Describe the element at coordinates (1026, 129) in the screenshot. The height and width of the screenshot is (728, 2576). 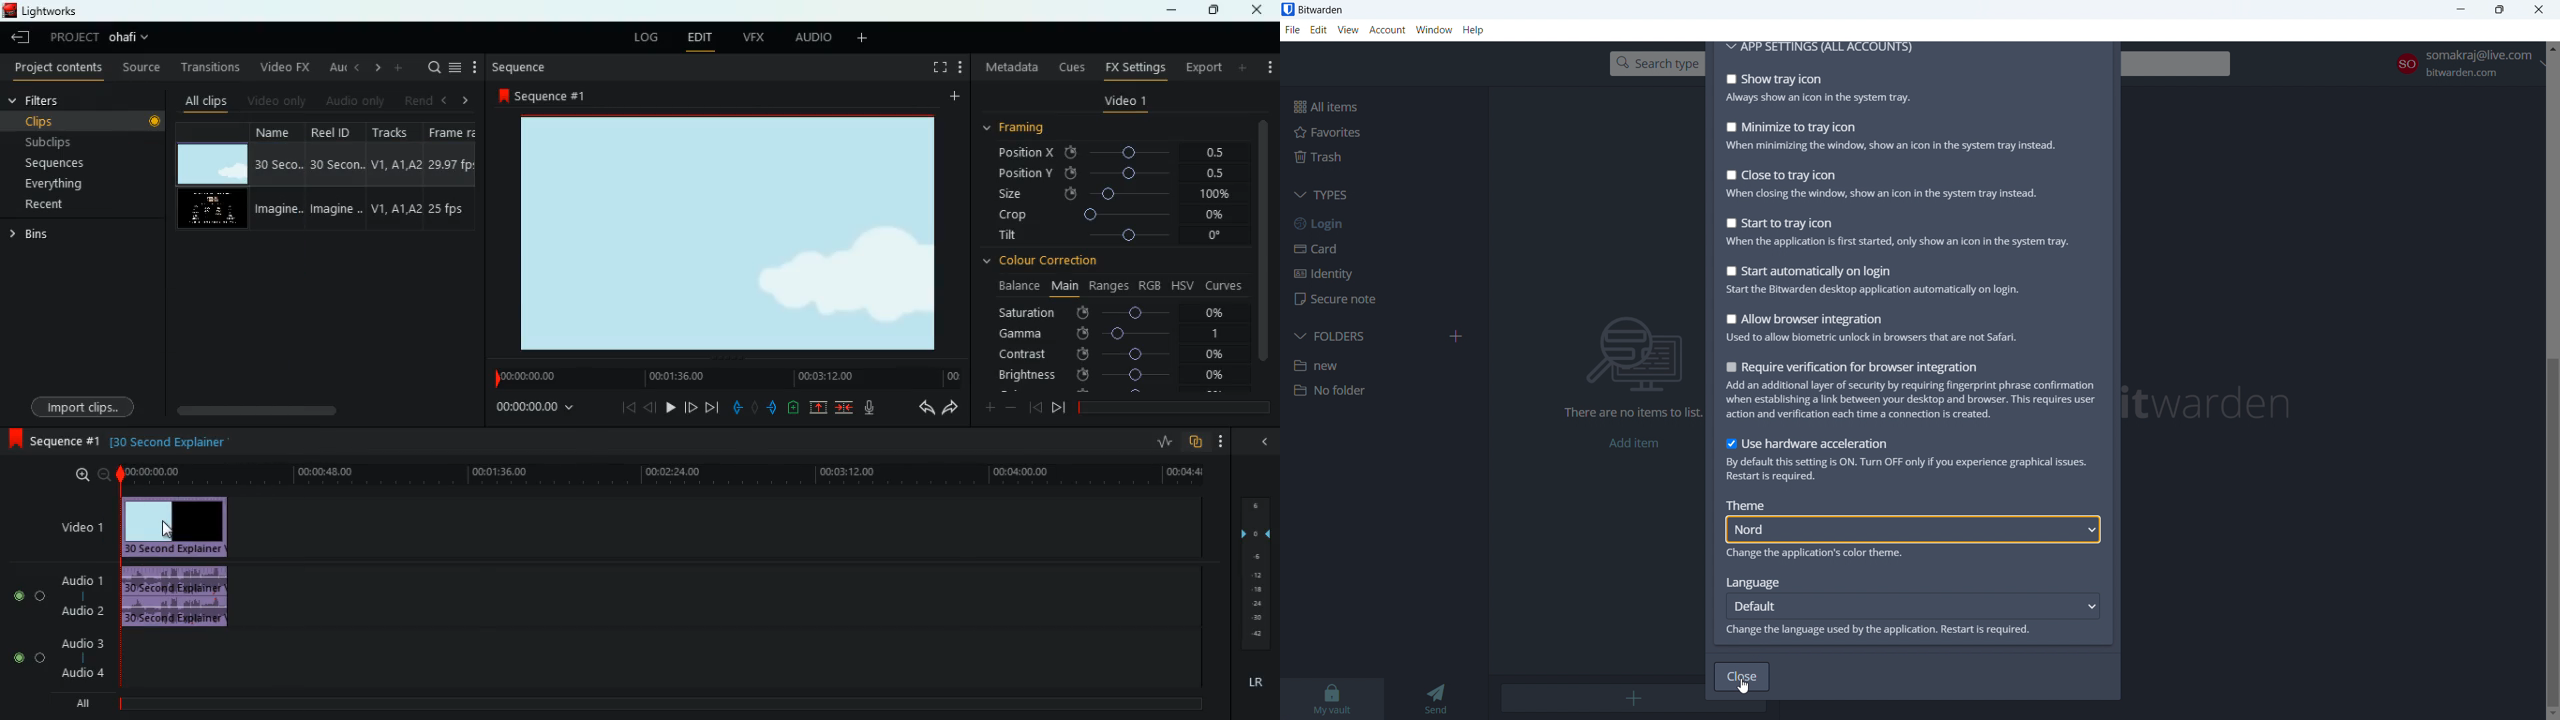
I see `framing` at that location.